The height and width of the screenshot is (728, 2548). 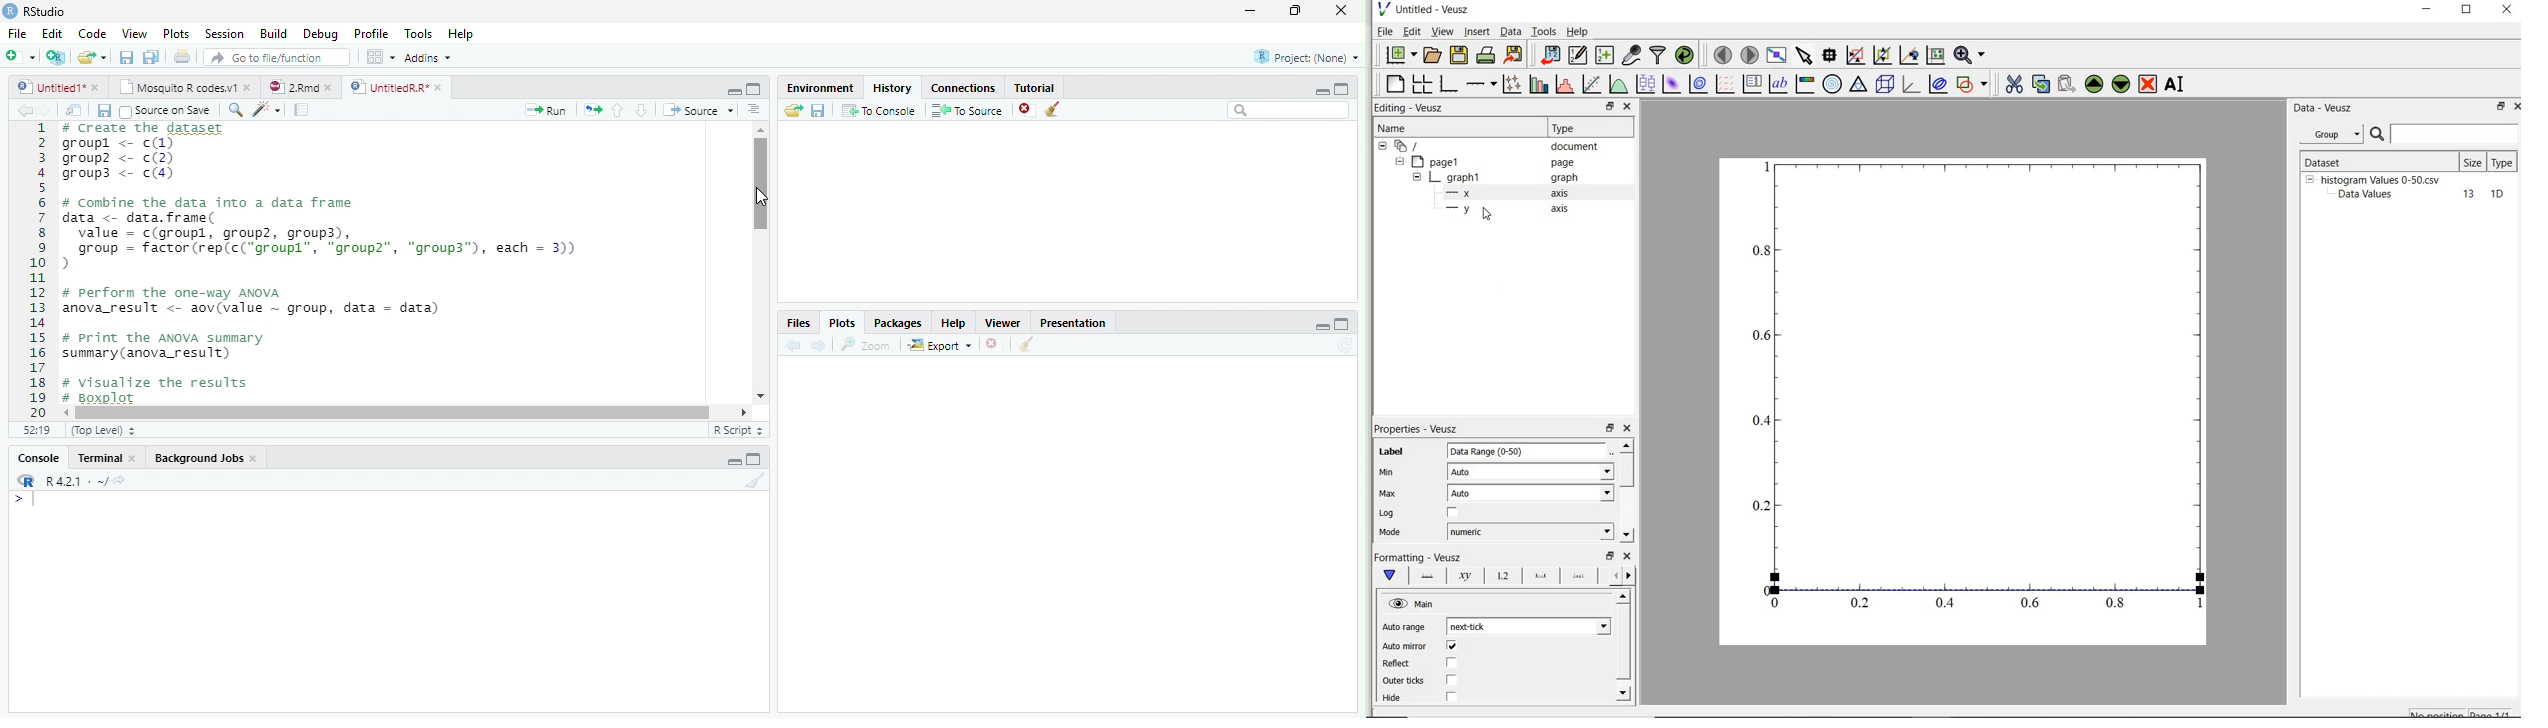 What do you see at coordinates (821, 111) in the screenshot?
I see `Save workspace as ` at bounding box center [821, 111].